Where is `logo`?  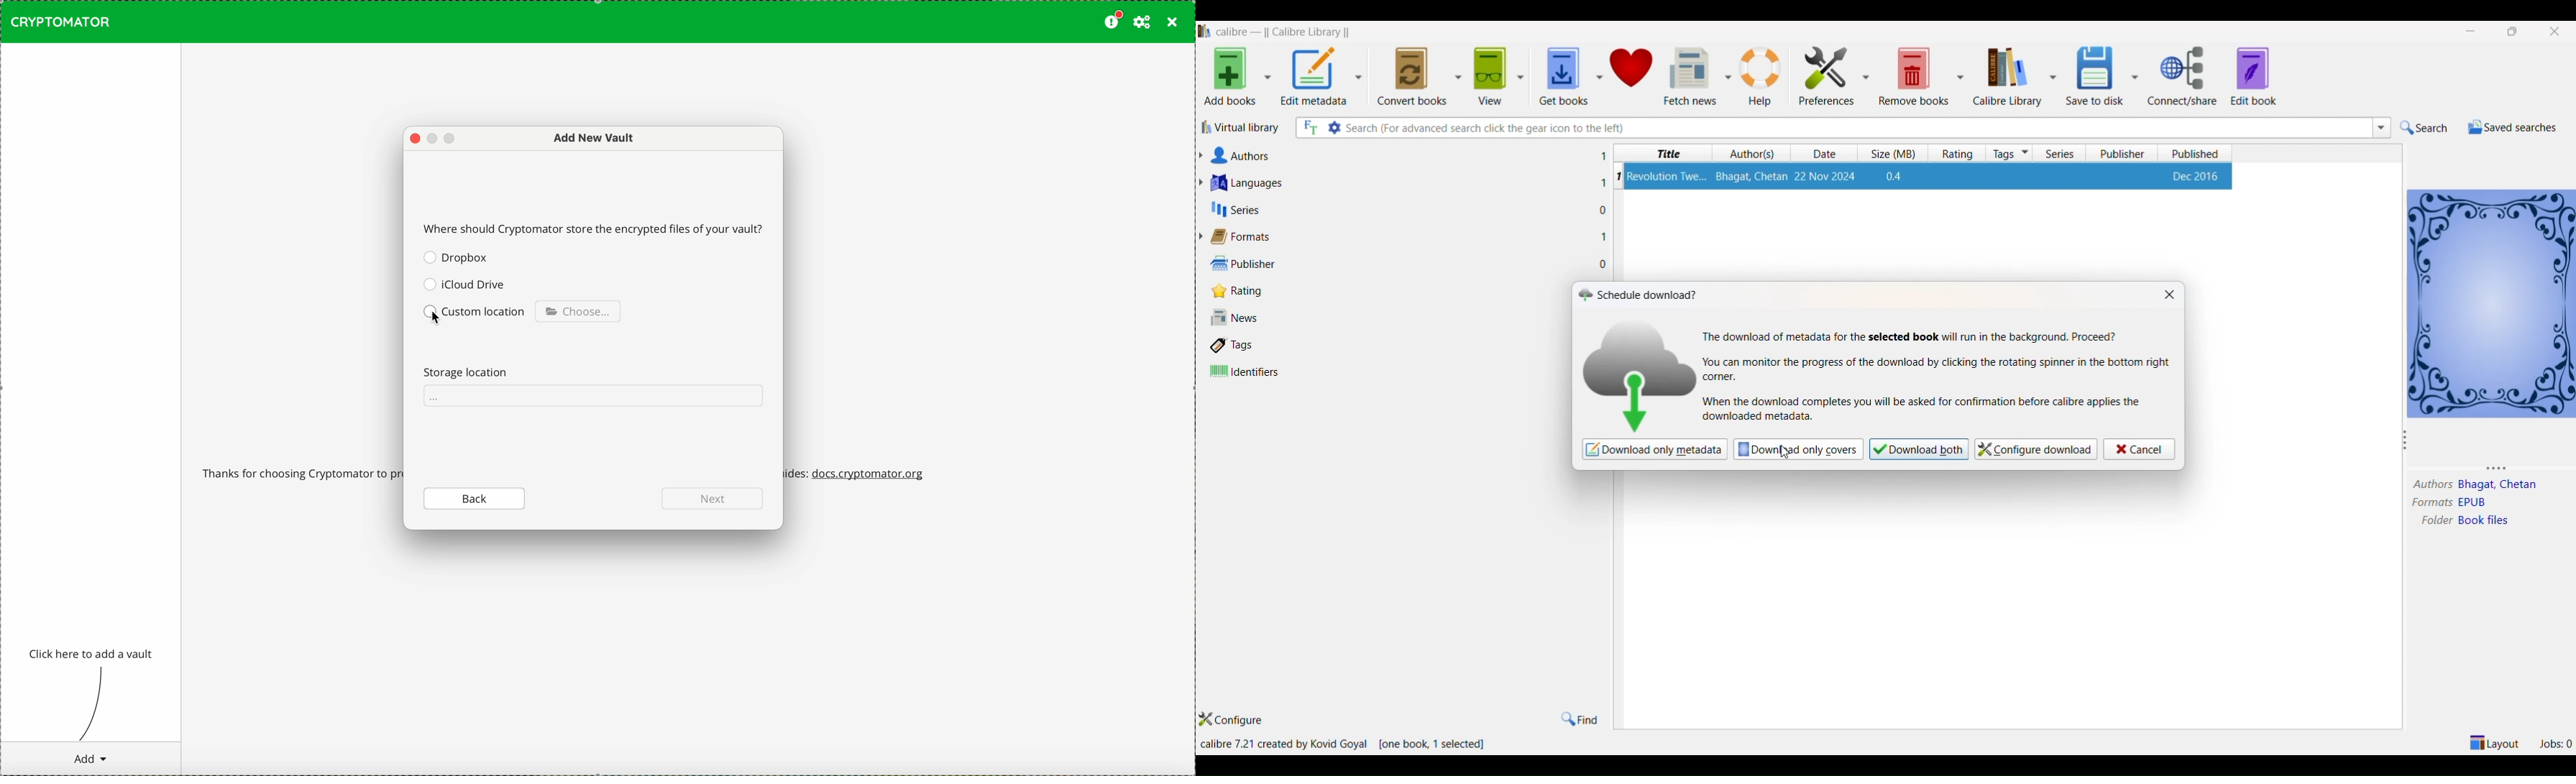
logo is located at coordinates (1584, 295).